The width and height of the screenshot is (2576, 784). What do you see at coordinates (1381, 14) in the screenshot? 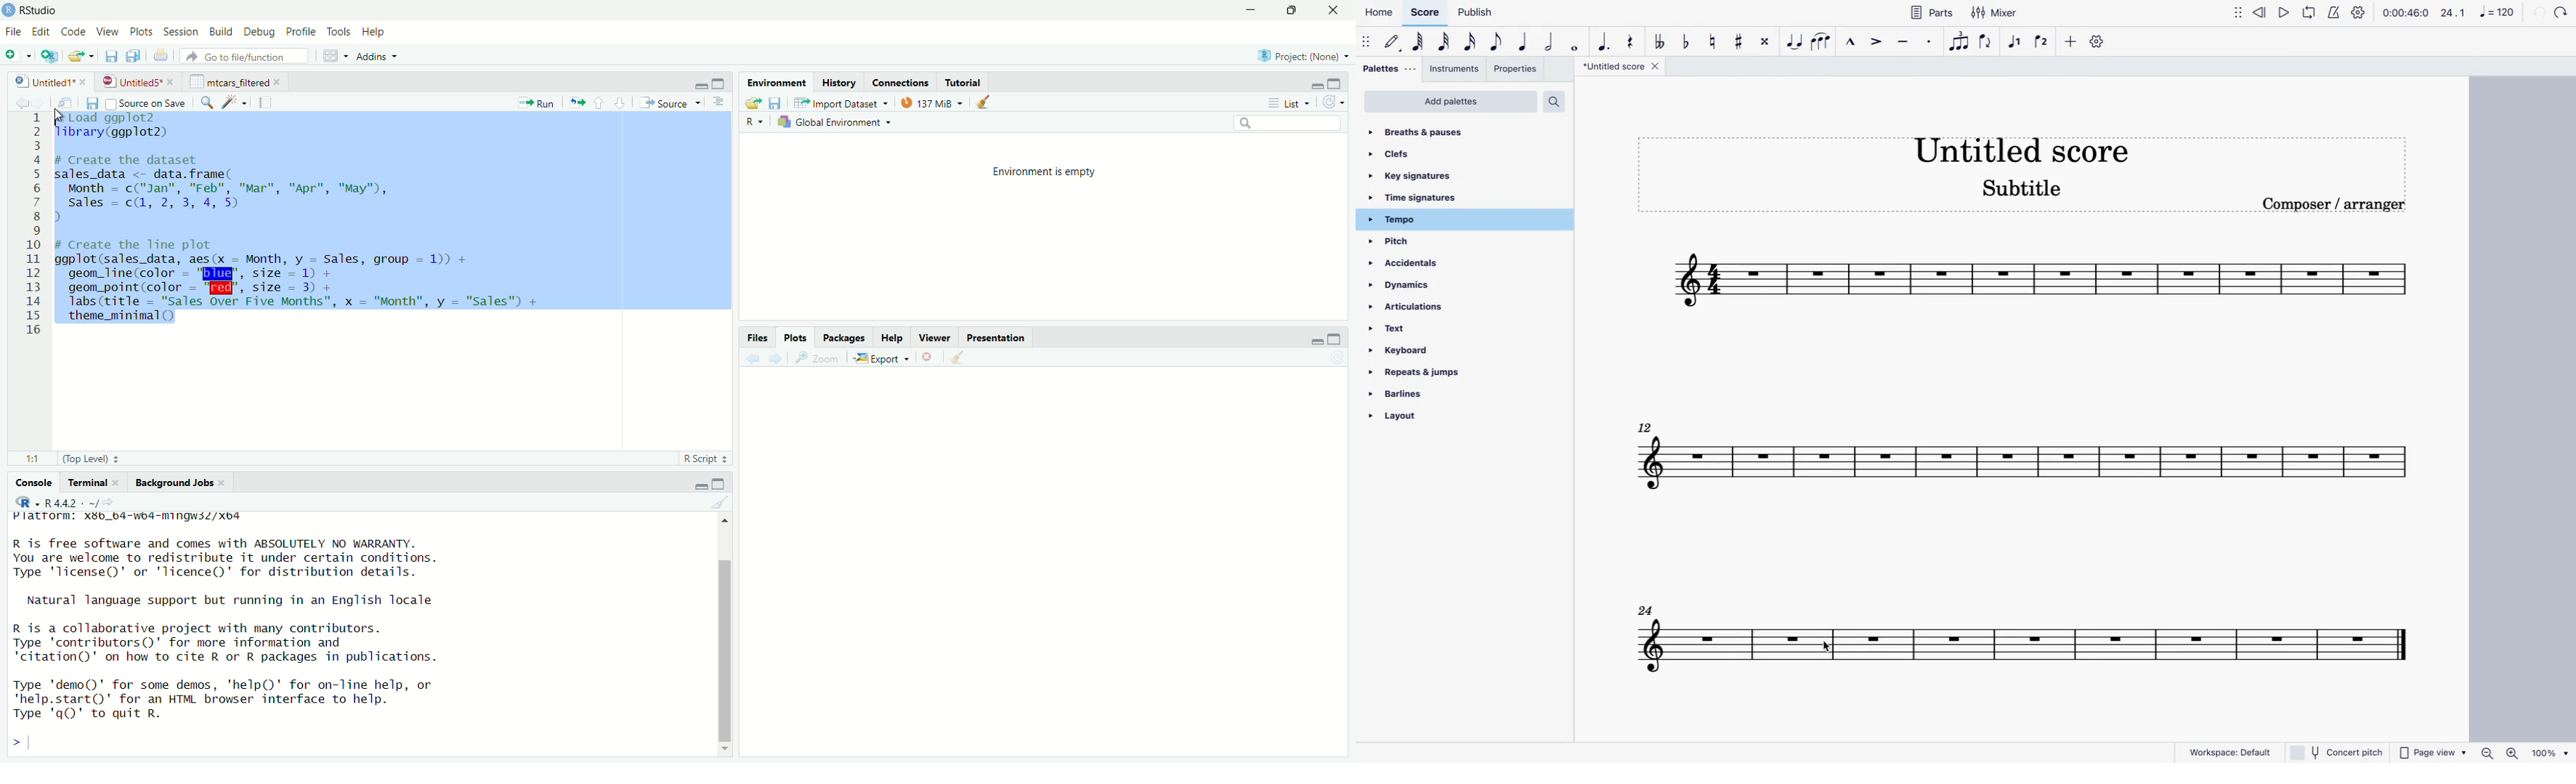
I see `home` at bounding box center [1381, 14].